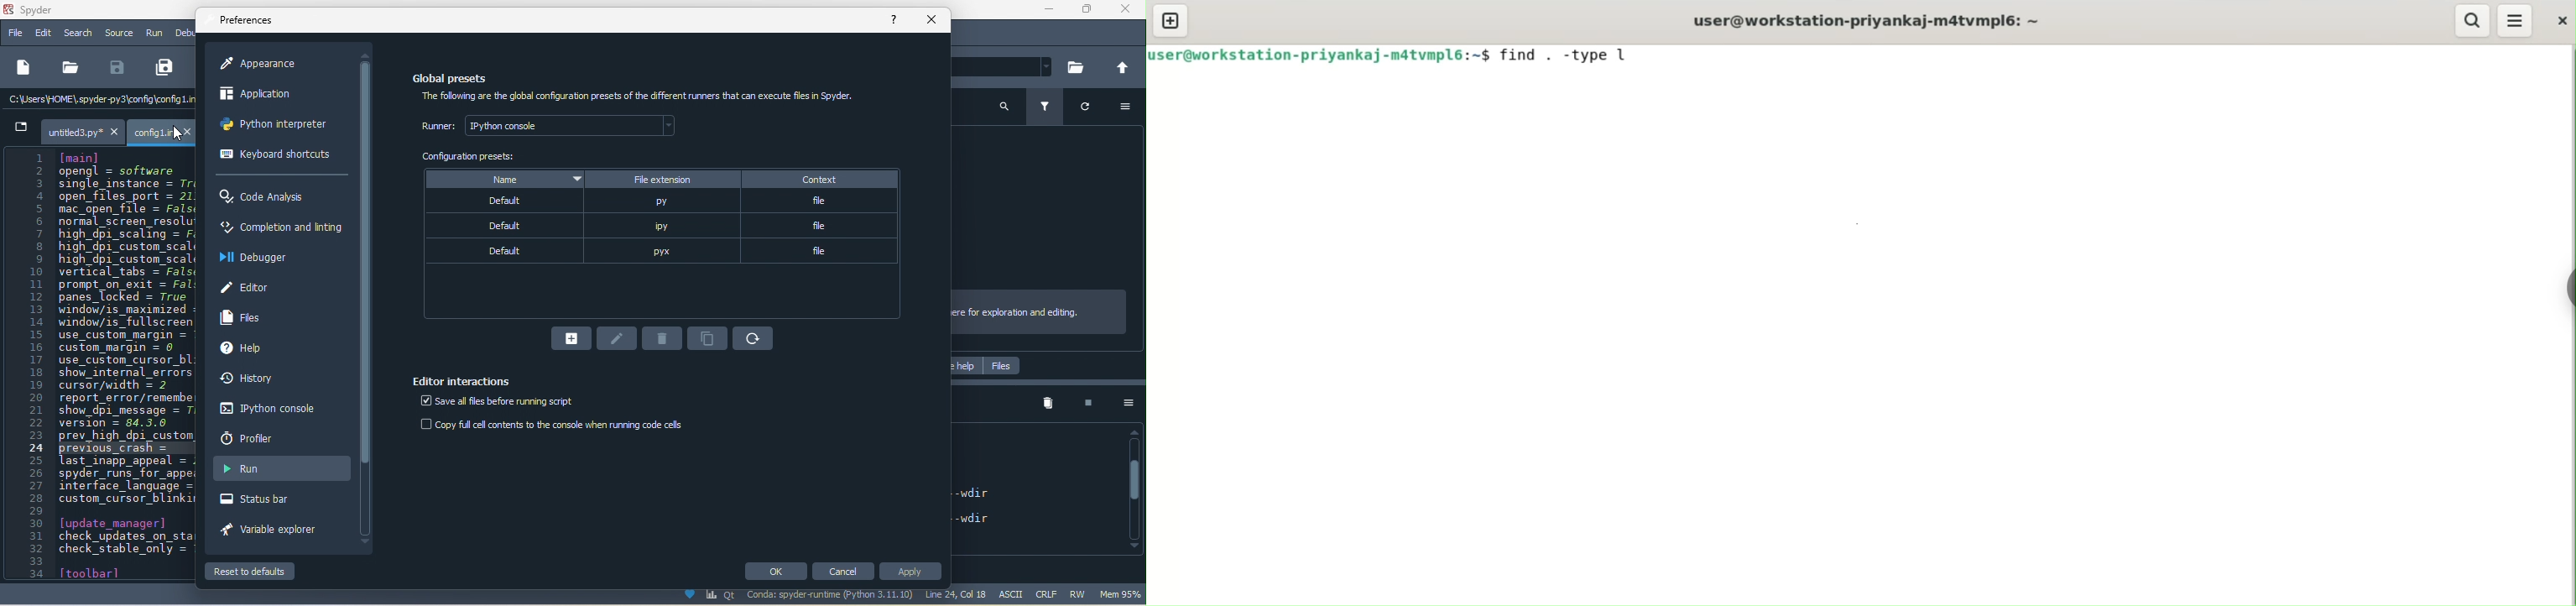 The image size is (2576, 616). What do you see at coordinates (1136, 488) in the screenshot?
I see `vertical scroll bar` at bounding box center [1136, 488].